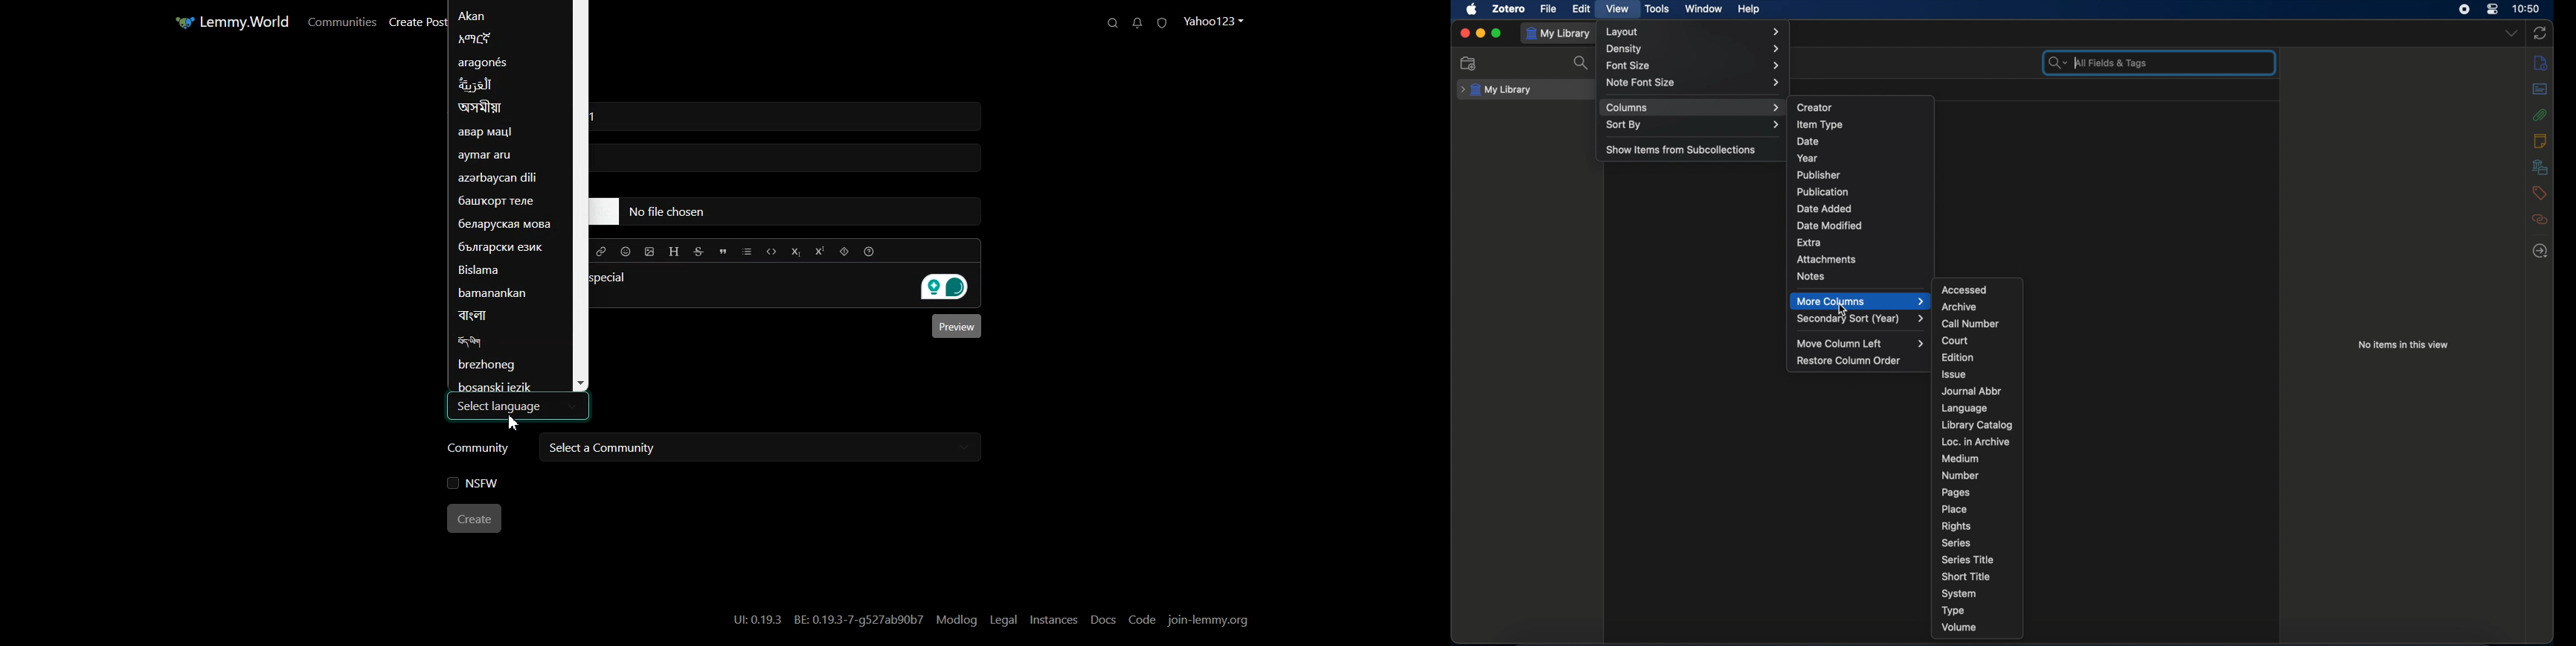  I want to click on maximize, so click(1496, 33).